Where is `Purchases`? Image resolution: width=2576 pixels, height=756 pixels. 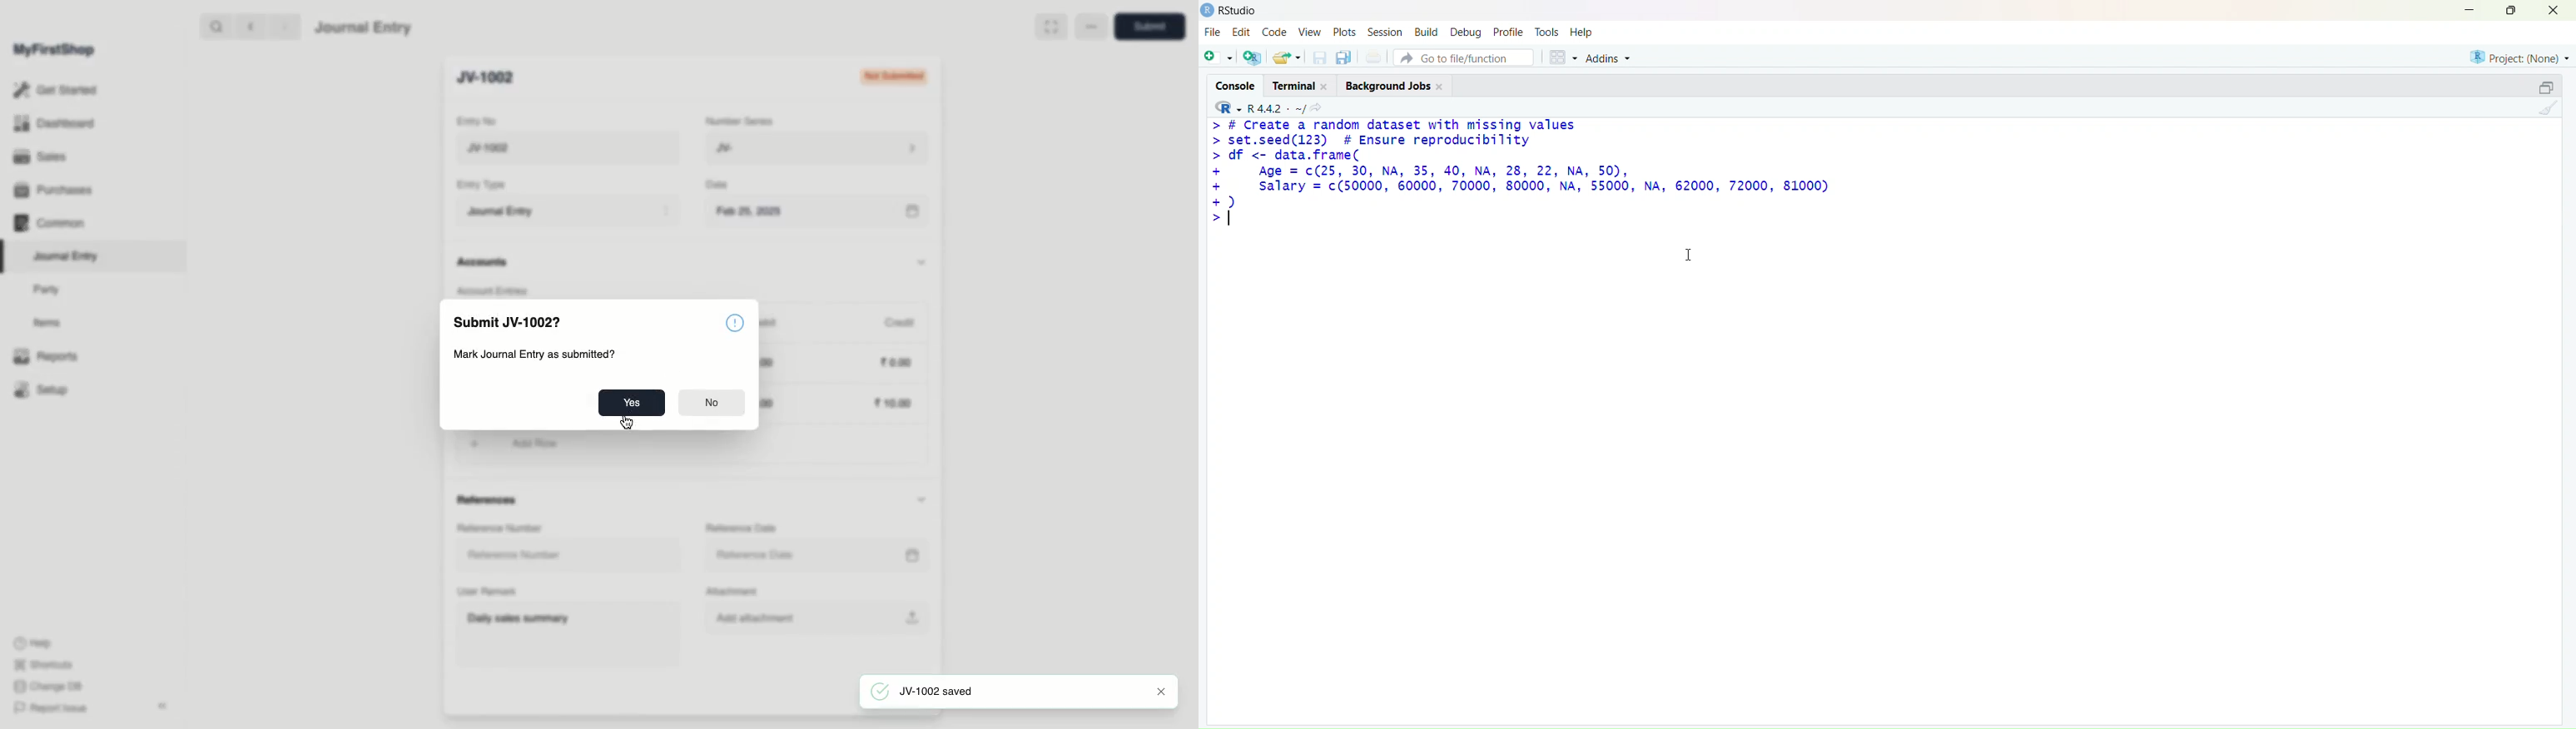 Purchases is located at coordinates (57, 191).